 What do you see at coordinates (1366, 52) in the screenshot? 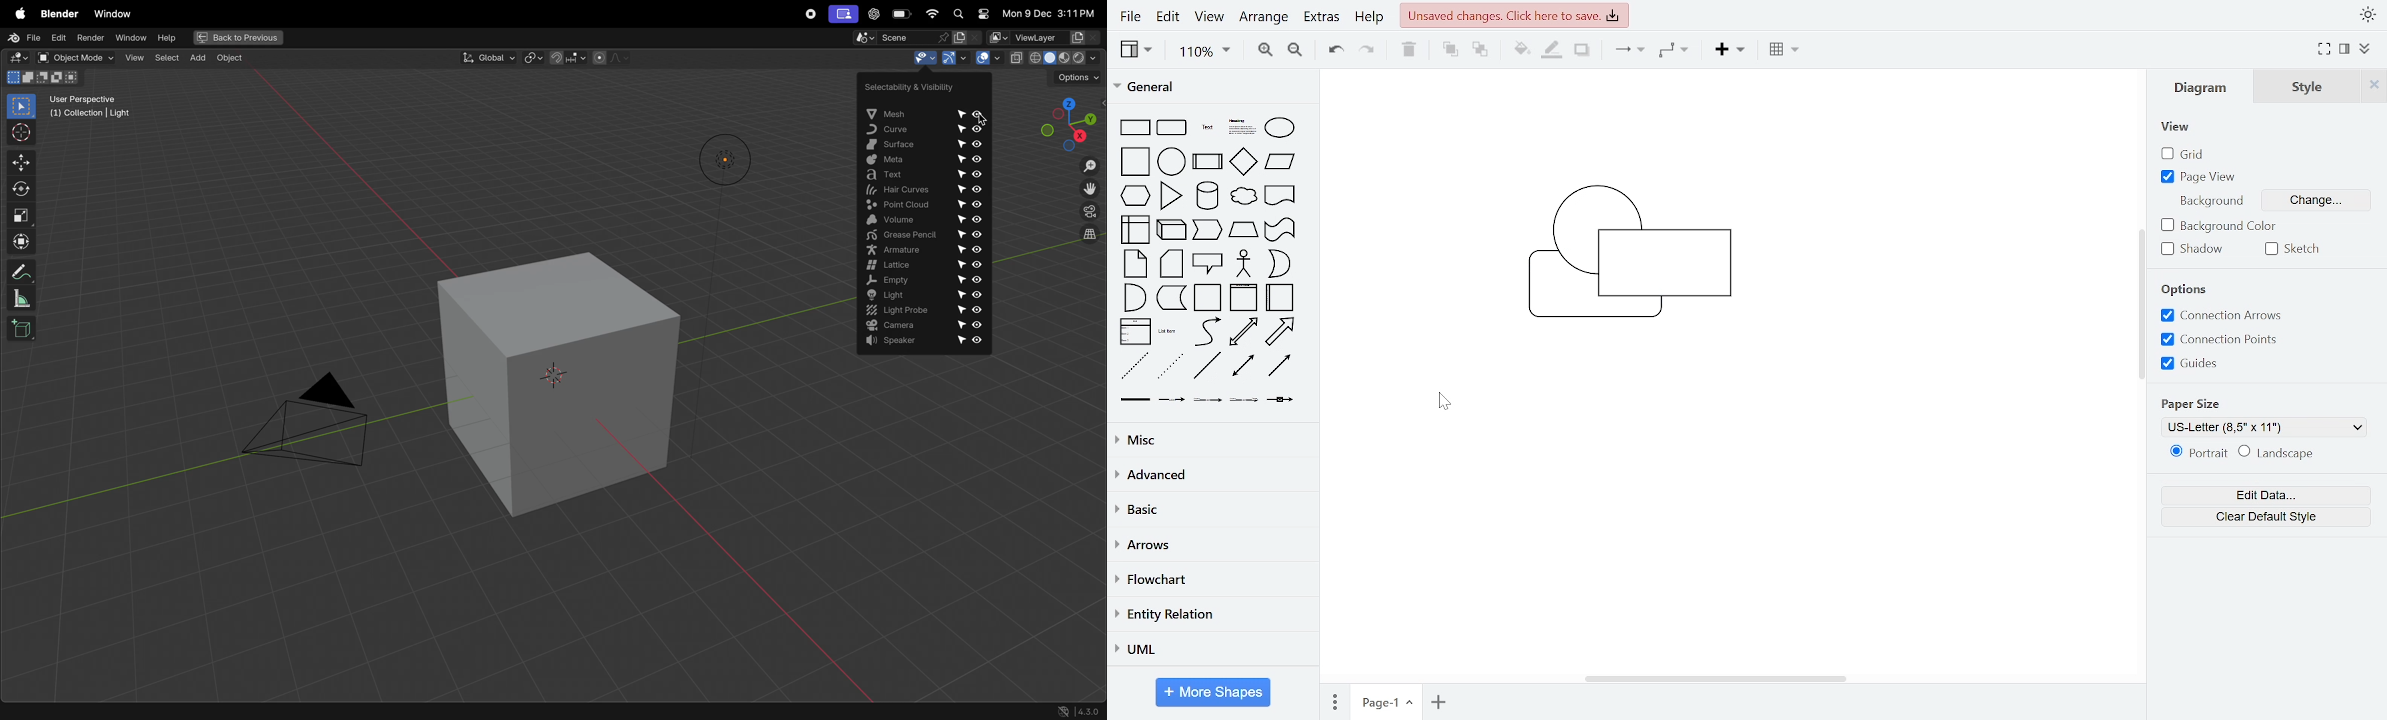
I see `redo` at bounding box center [1366, 52].